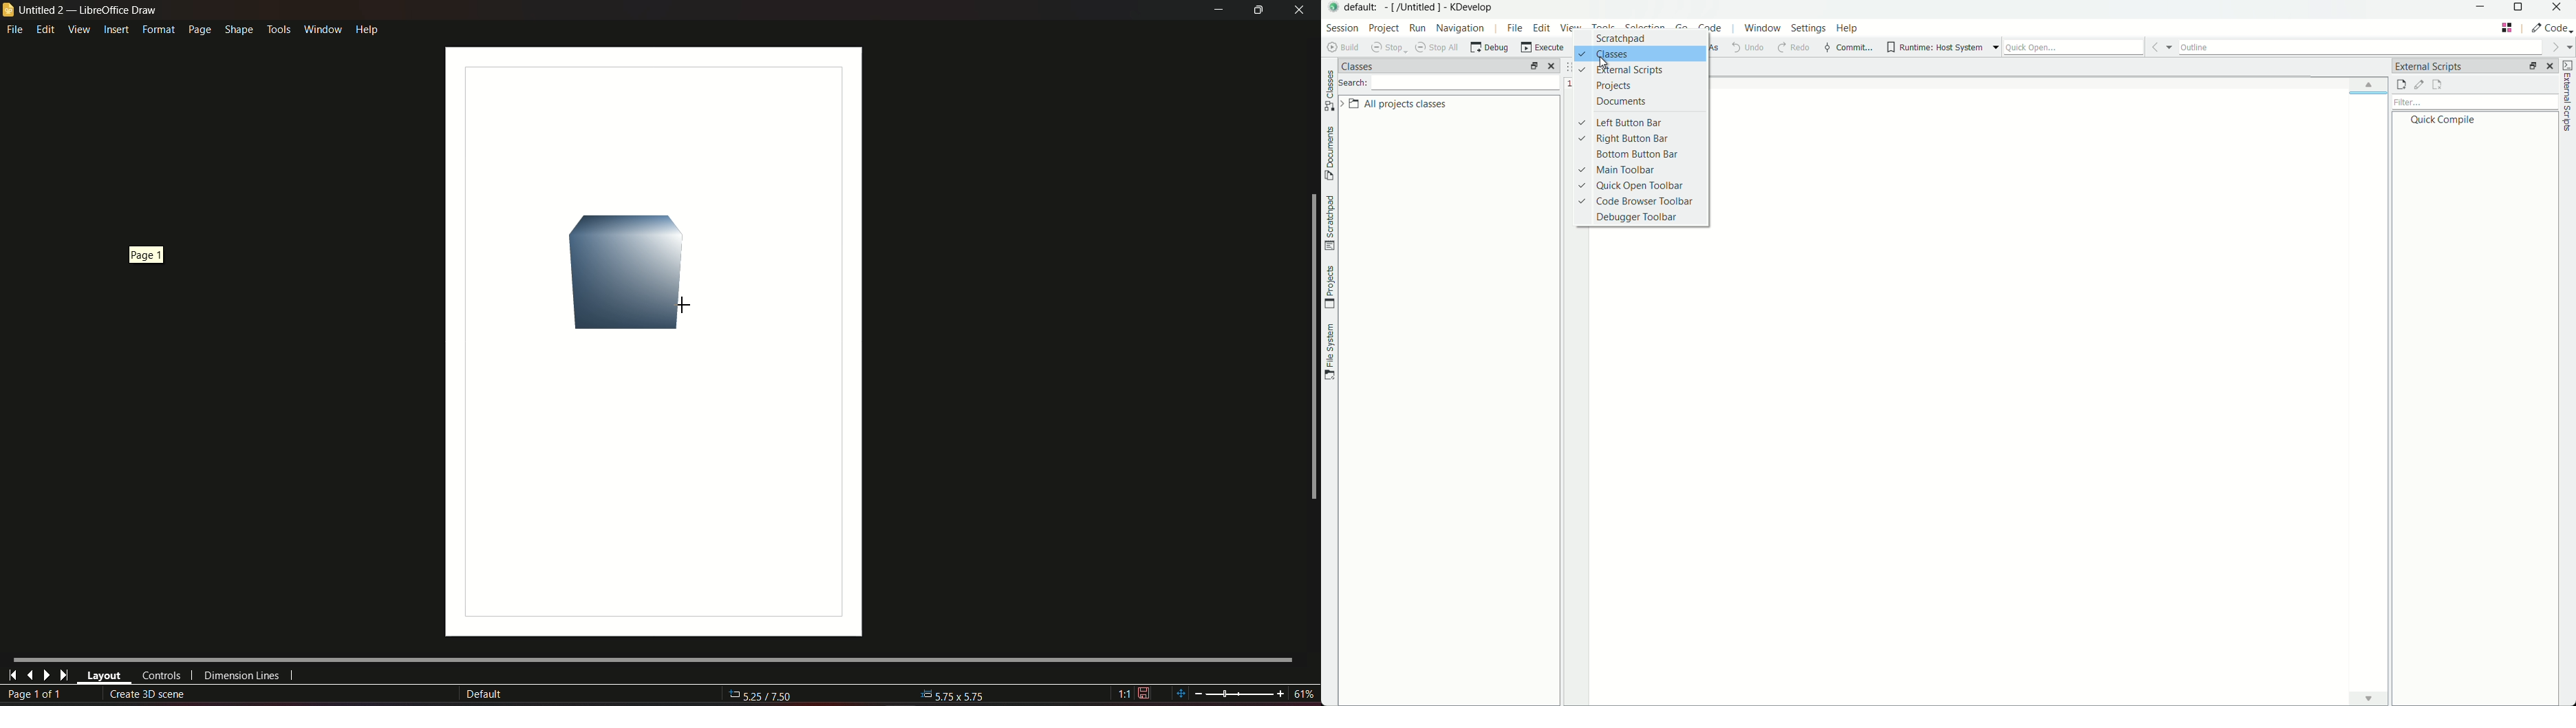 The image size is (2576, 728). Describe the element at coordinates (242, 678) in the screenshot. I see `dimension lines` at that location.